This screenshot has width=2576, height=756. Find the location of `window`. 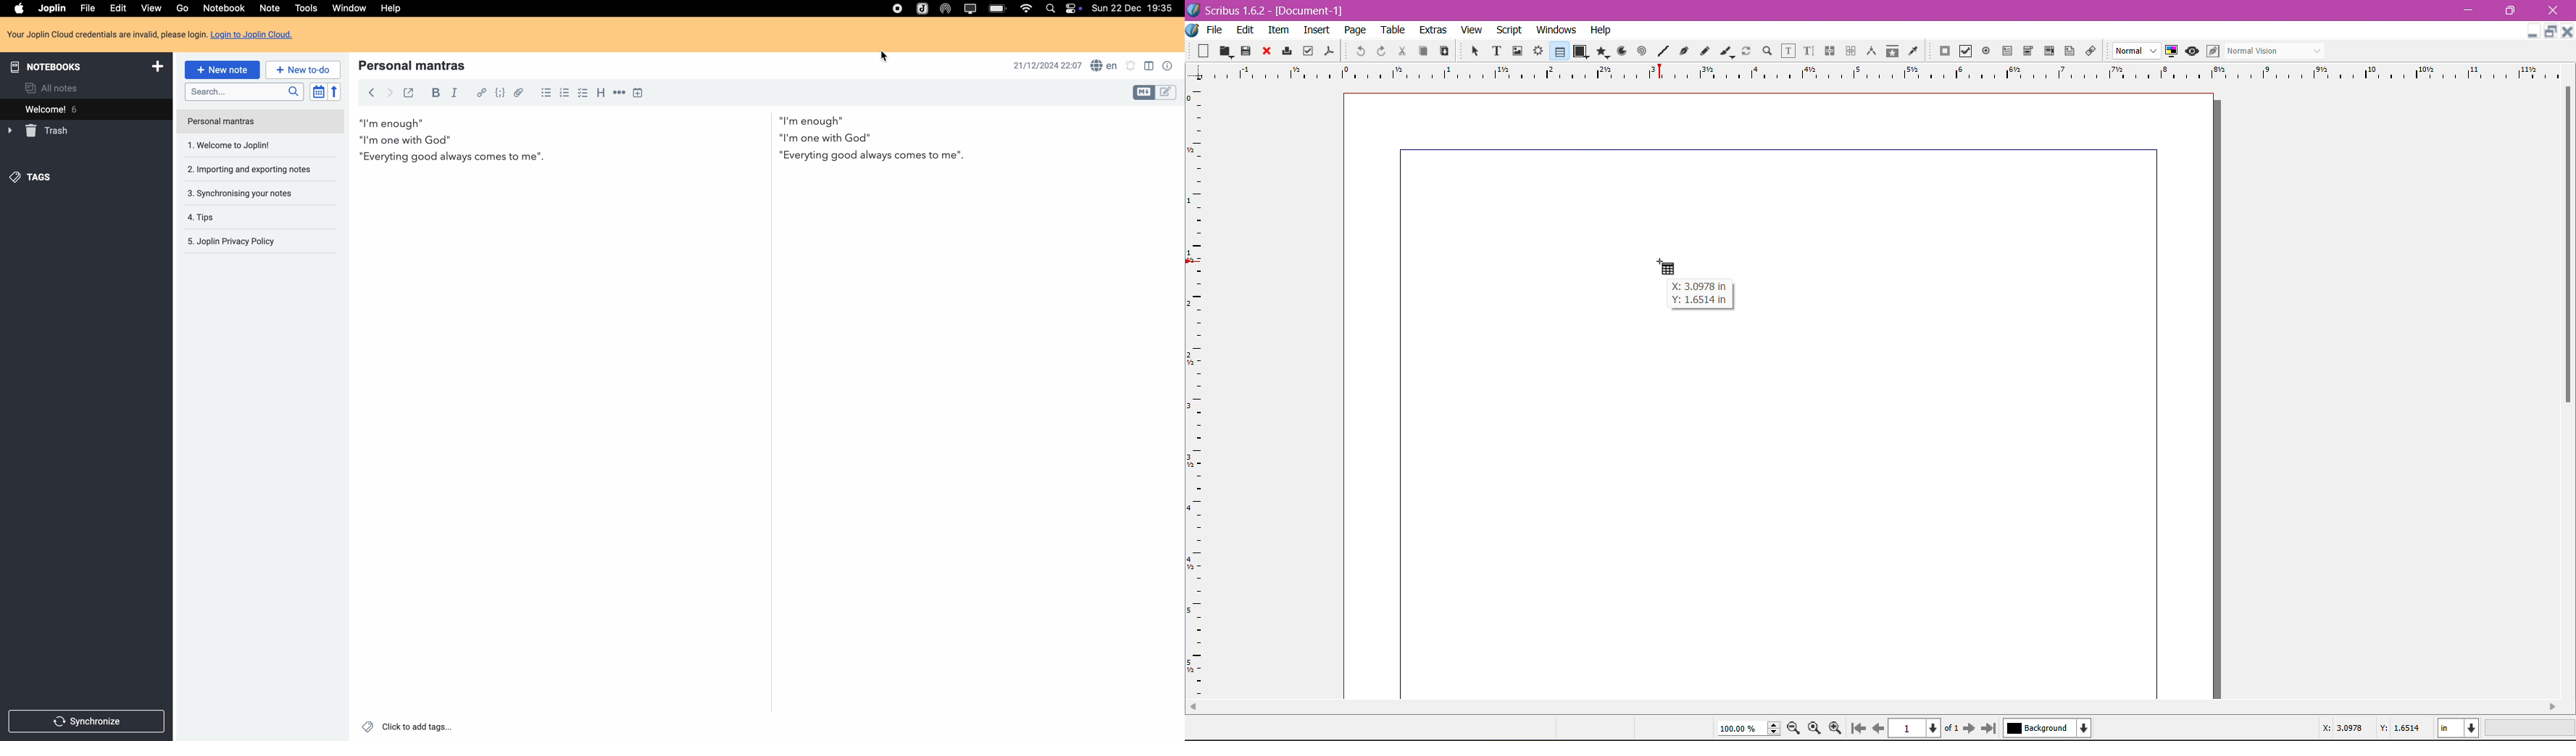

window is located at coordinates (345, 10).